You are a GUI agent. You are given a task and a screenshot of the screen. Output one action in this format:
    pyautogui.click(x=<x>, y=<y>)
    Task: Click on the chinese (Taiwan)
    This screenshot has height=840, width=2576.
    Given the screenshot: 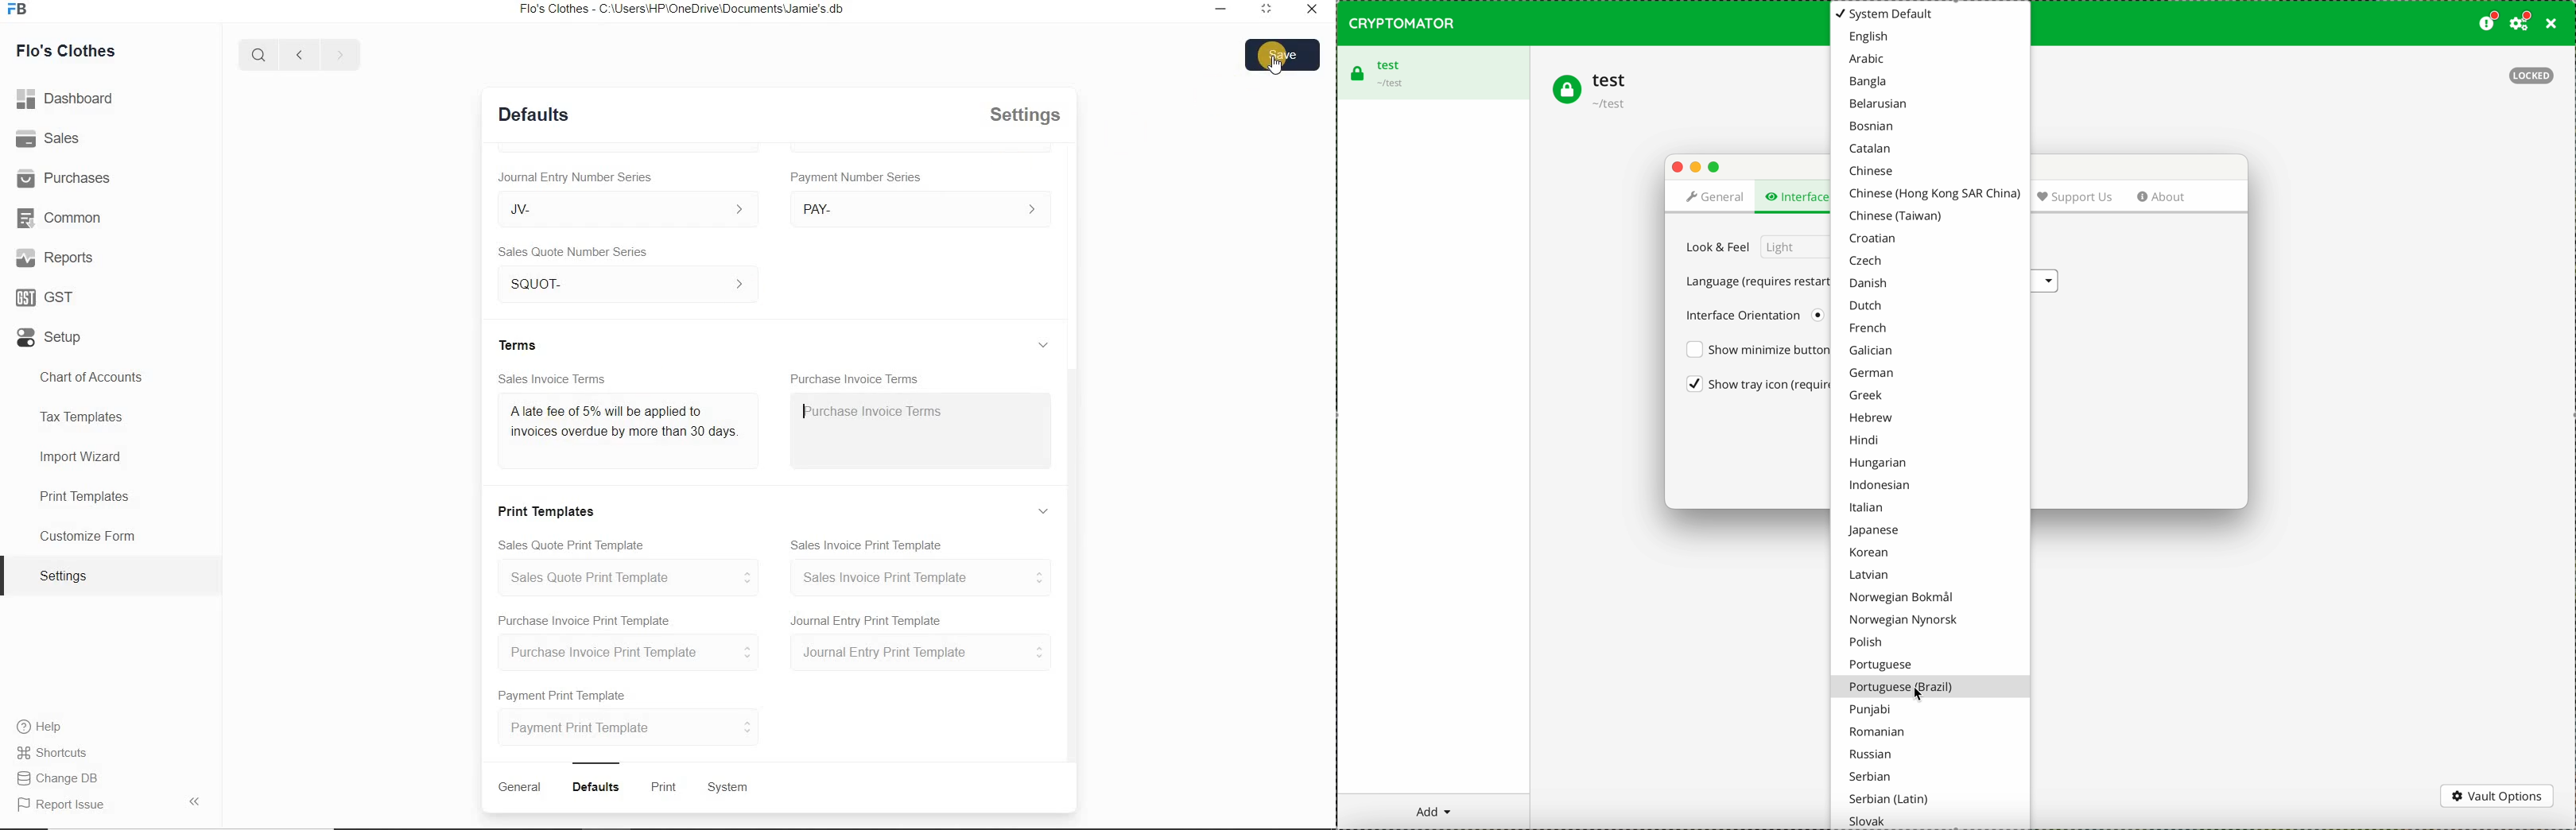 What is the action you would take?
    pyautogui.click(x=1897, y=218)
    